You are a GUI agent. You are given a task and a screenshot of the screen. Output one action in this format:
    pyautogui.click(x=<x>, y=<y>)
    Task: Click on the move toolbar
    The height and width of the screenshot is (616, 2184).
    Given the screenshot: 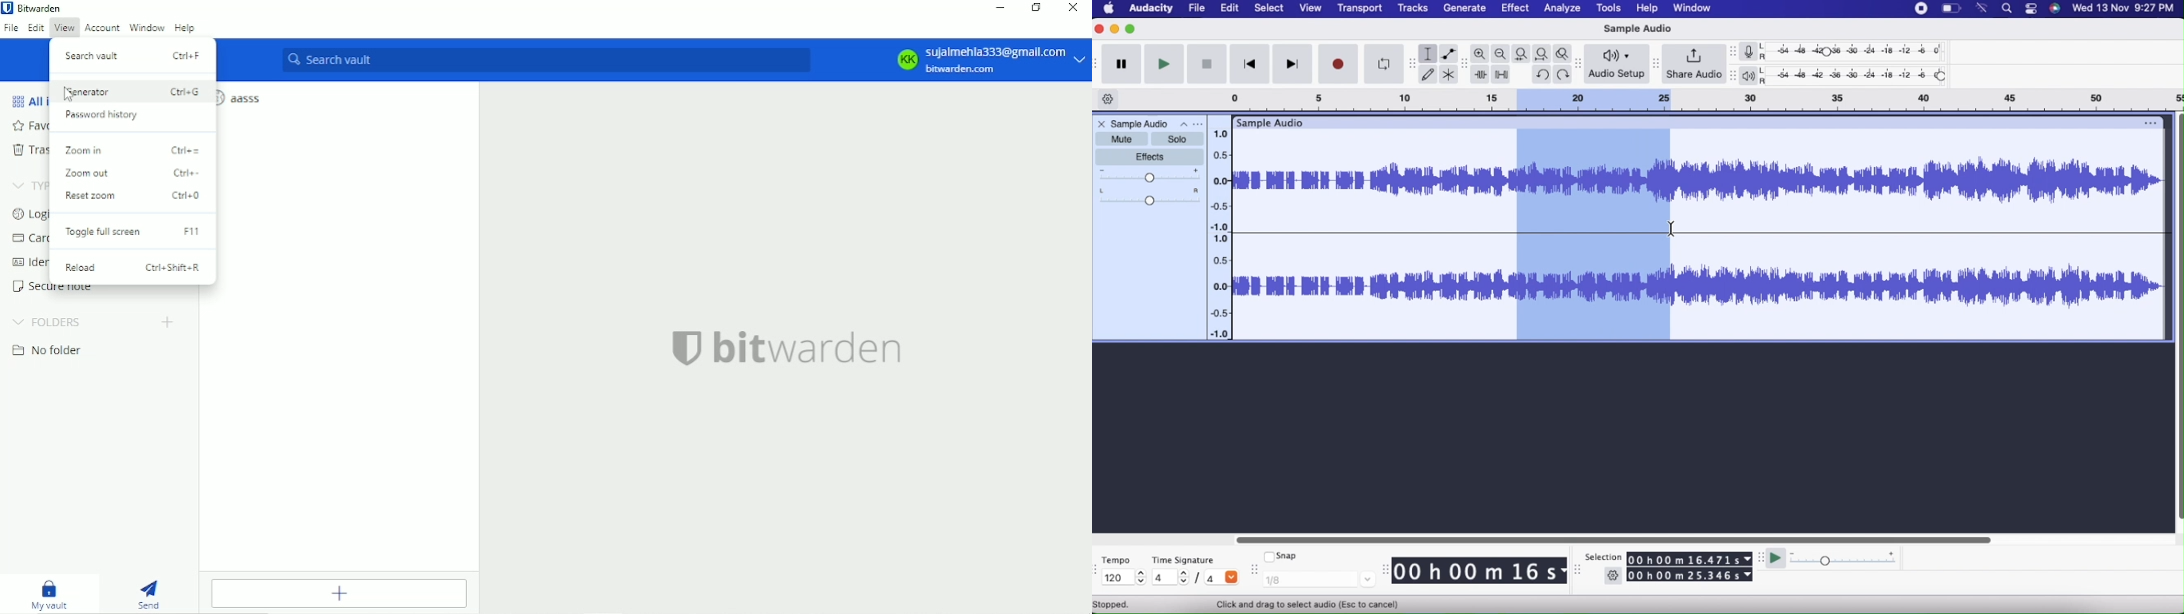 What is the action you would take?
    pyautogui.click(x=1656, y=62)
    